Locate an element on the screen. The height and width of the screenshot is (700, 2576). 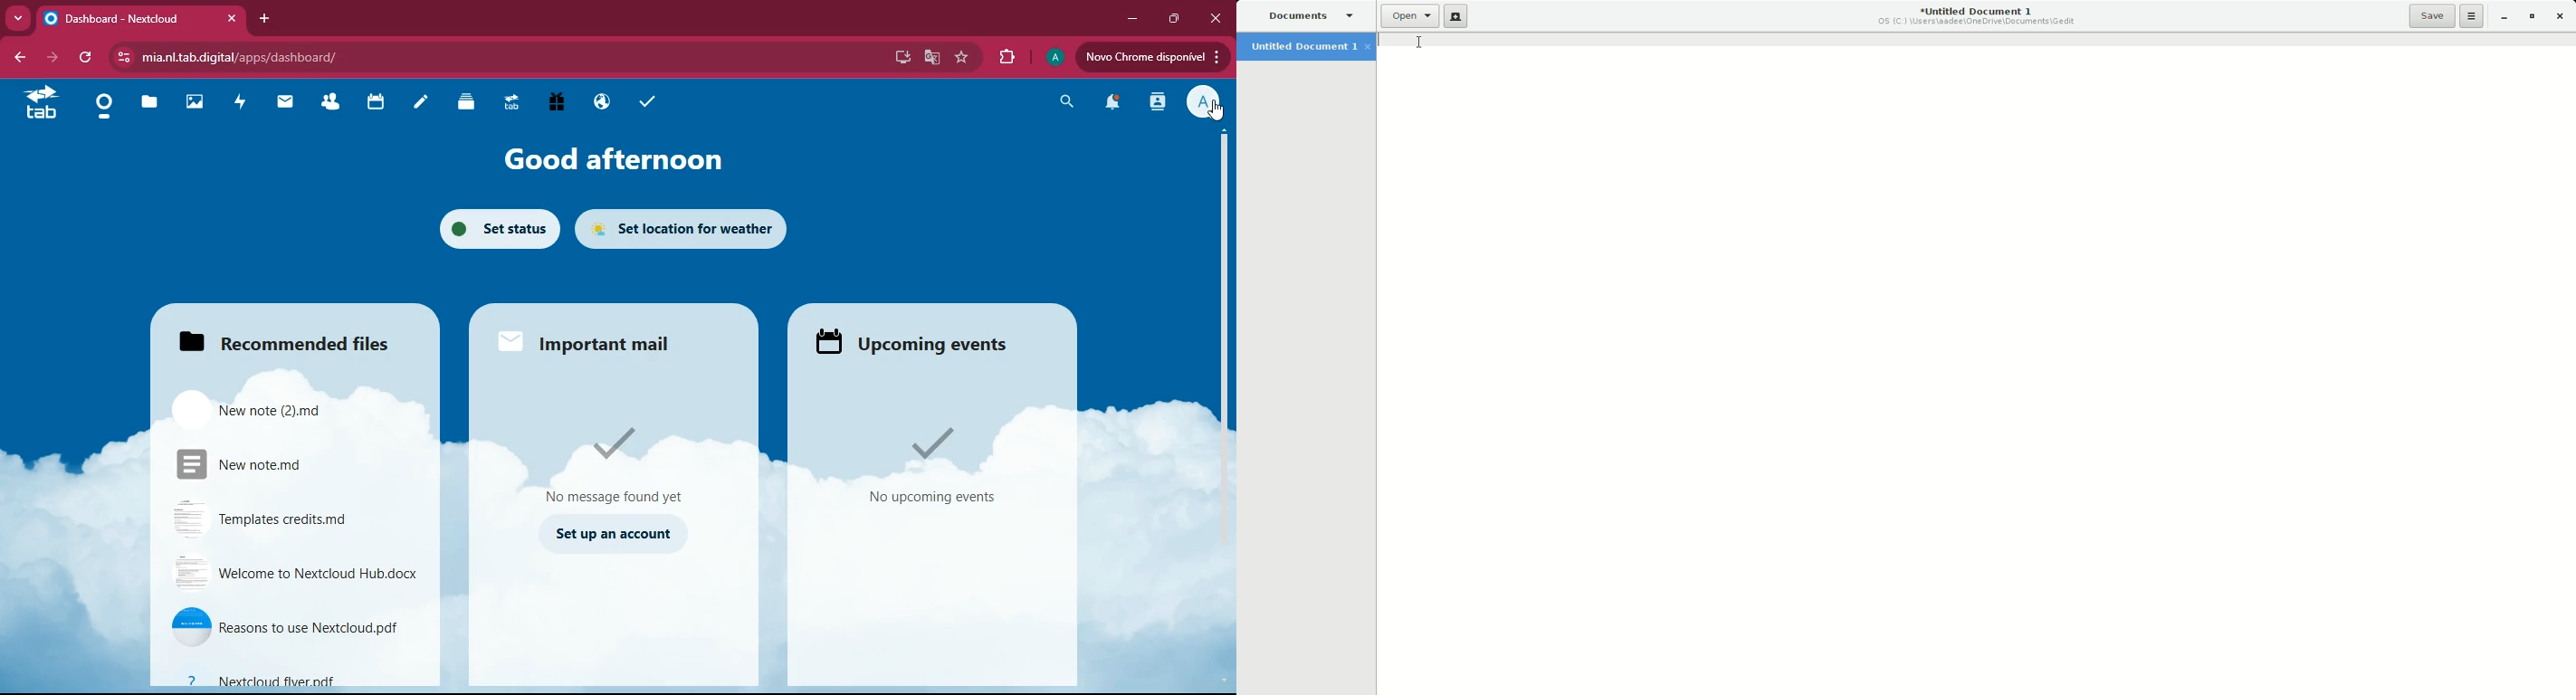
activity is located at coordinates (1157, 101).